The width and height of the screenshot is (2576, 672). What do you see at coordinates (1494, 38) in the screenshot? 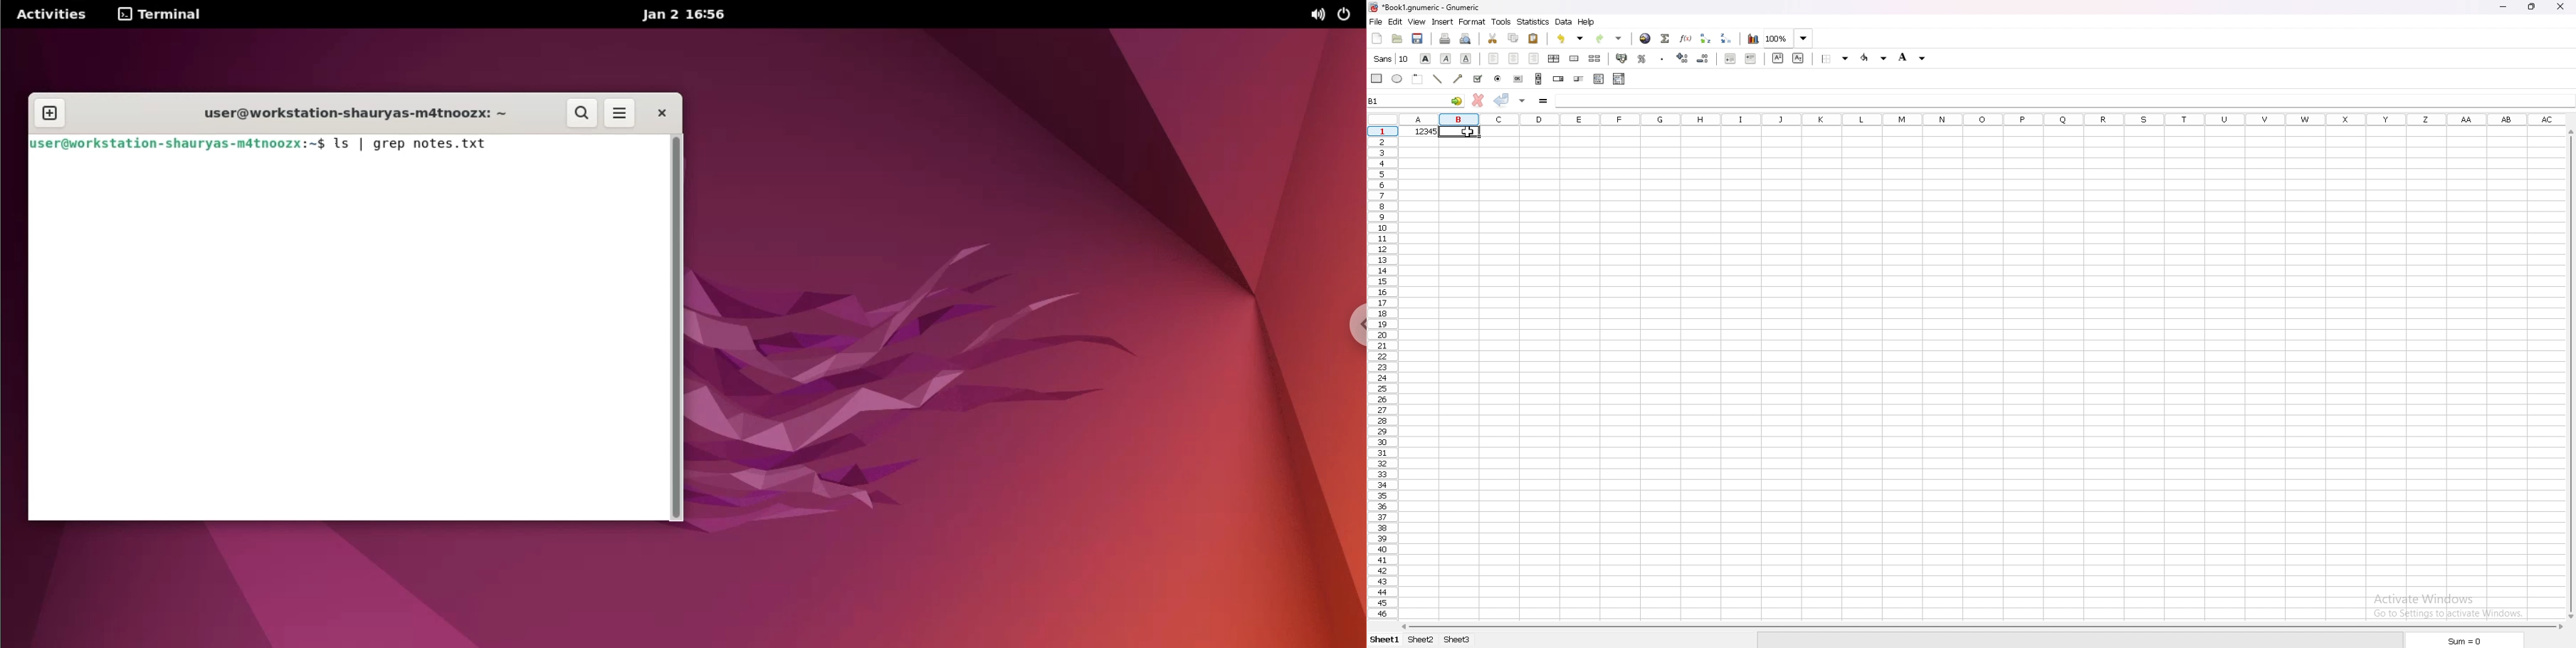
I see `cut` at bounding box center [1494, 38].